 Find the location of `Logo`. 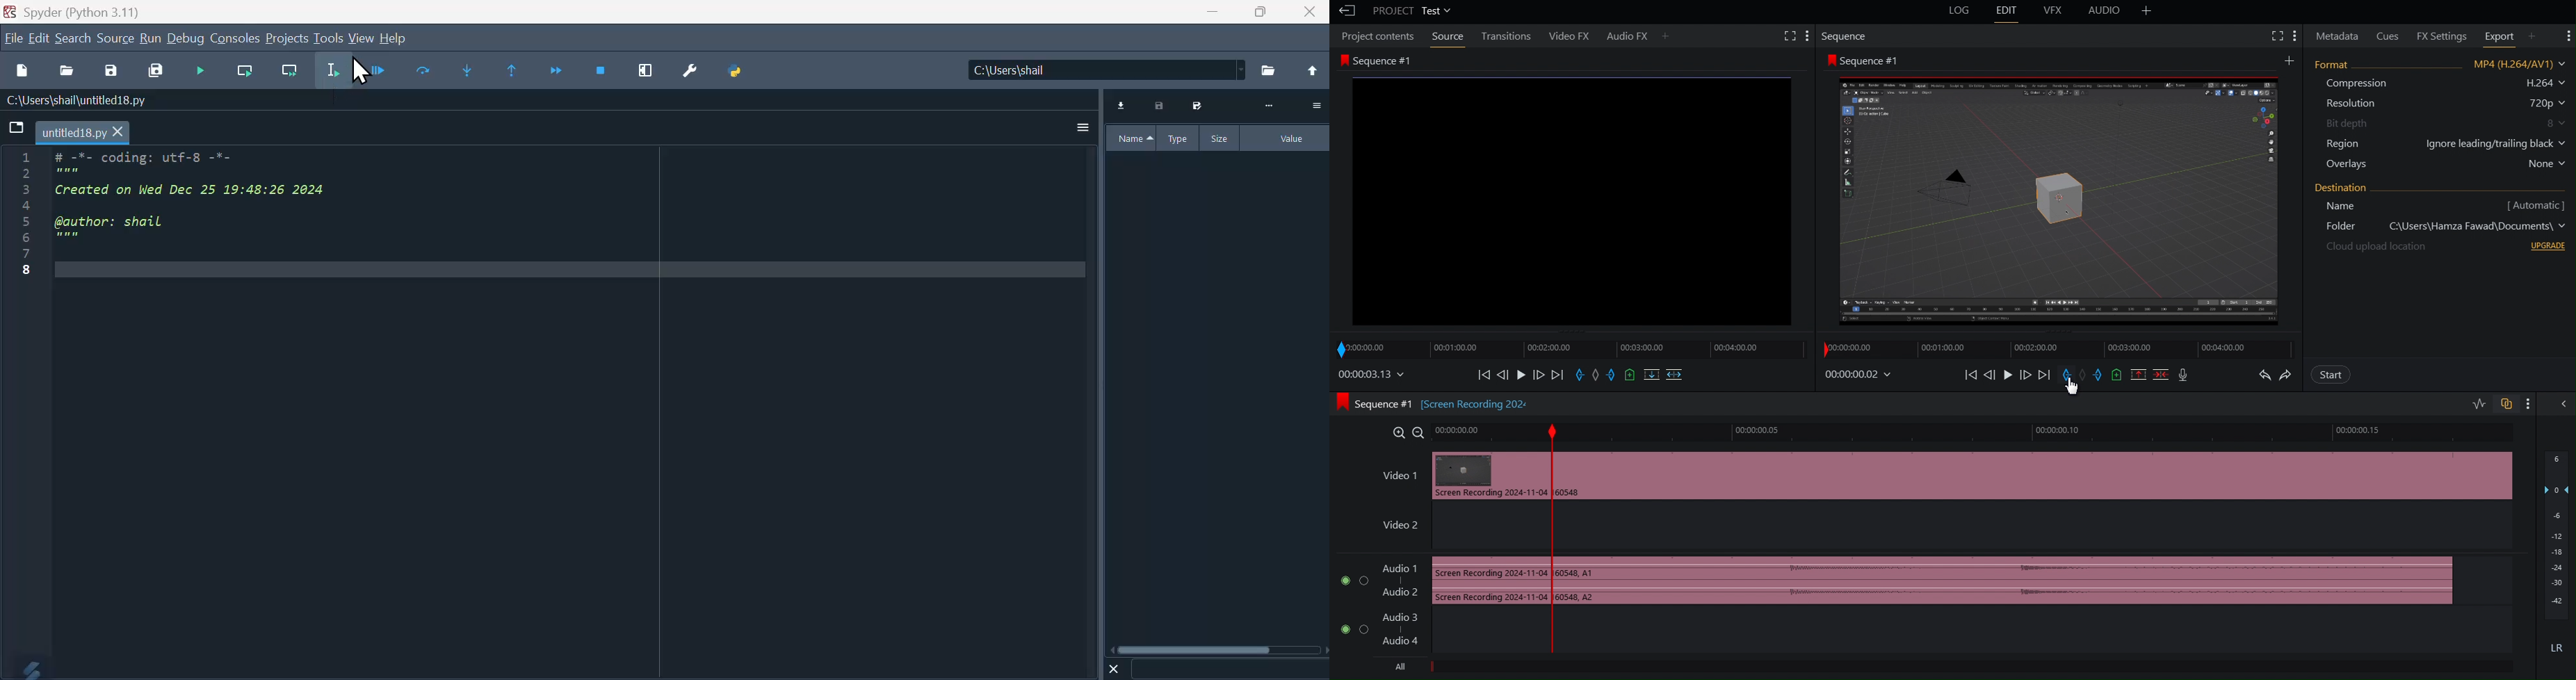

Logo is located at coordinates (26, 667).